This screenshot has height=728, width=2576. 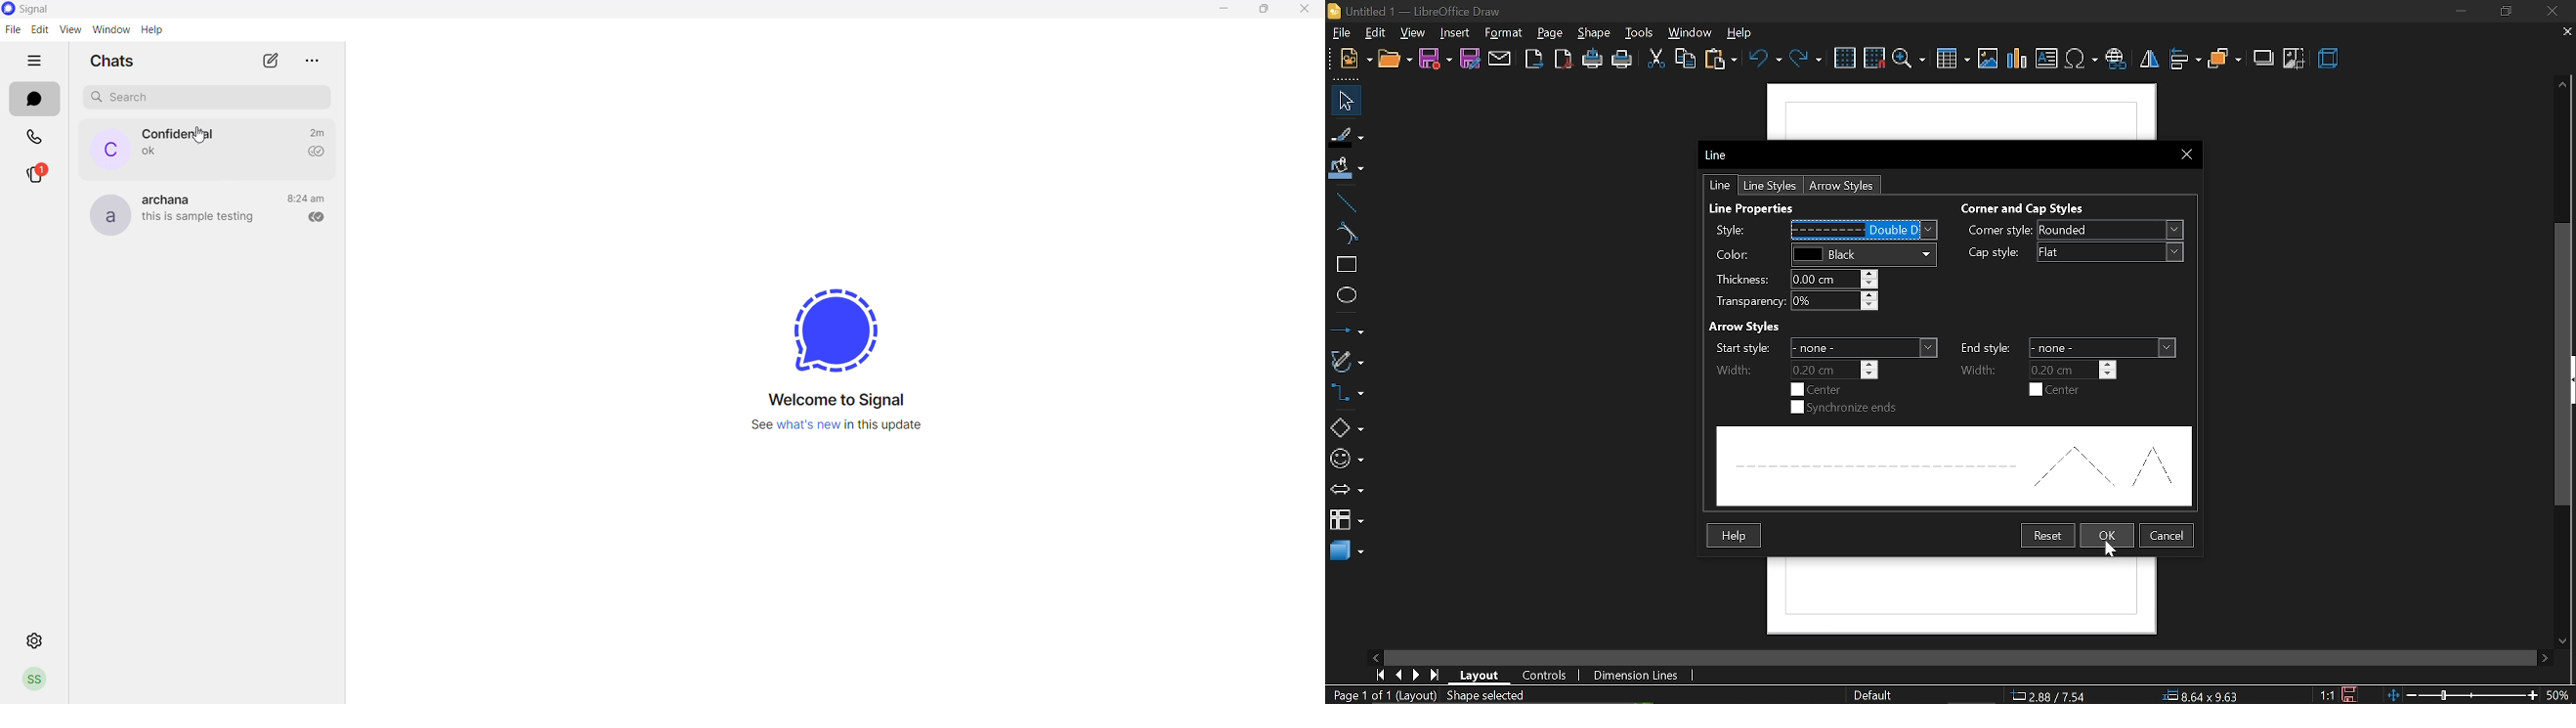 What do you see at coordinates (2035, 369) in the screenshot?
I see `end width` at bounding box center [2035, 369].